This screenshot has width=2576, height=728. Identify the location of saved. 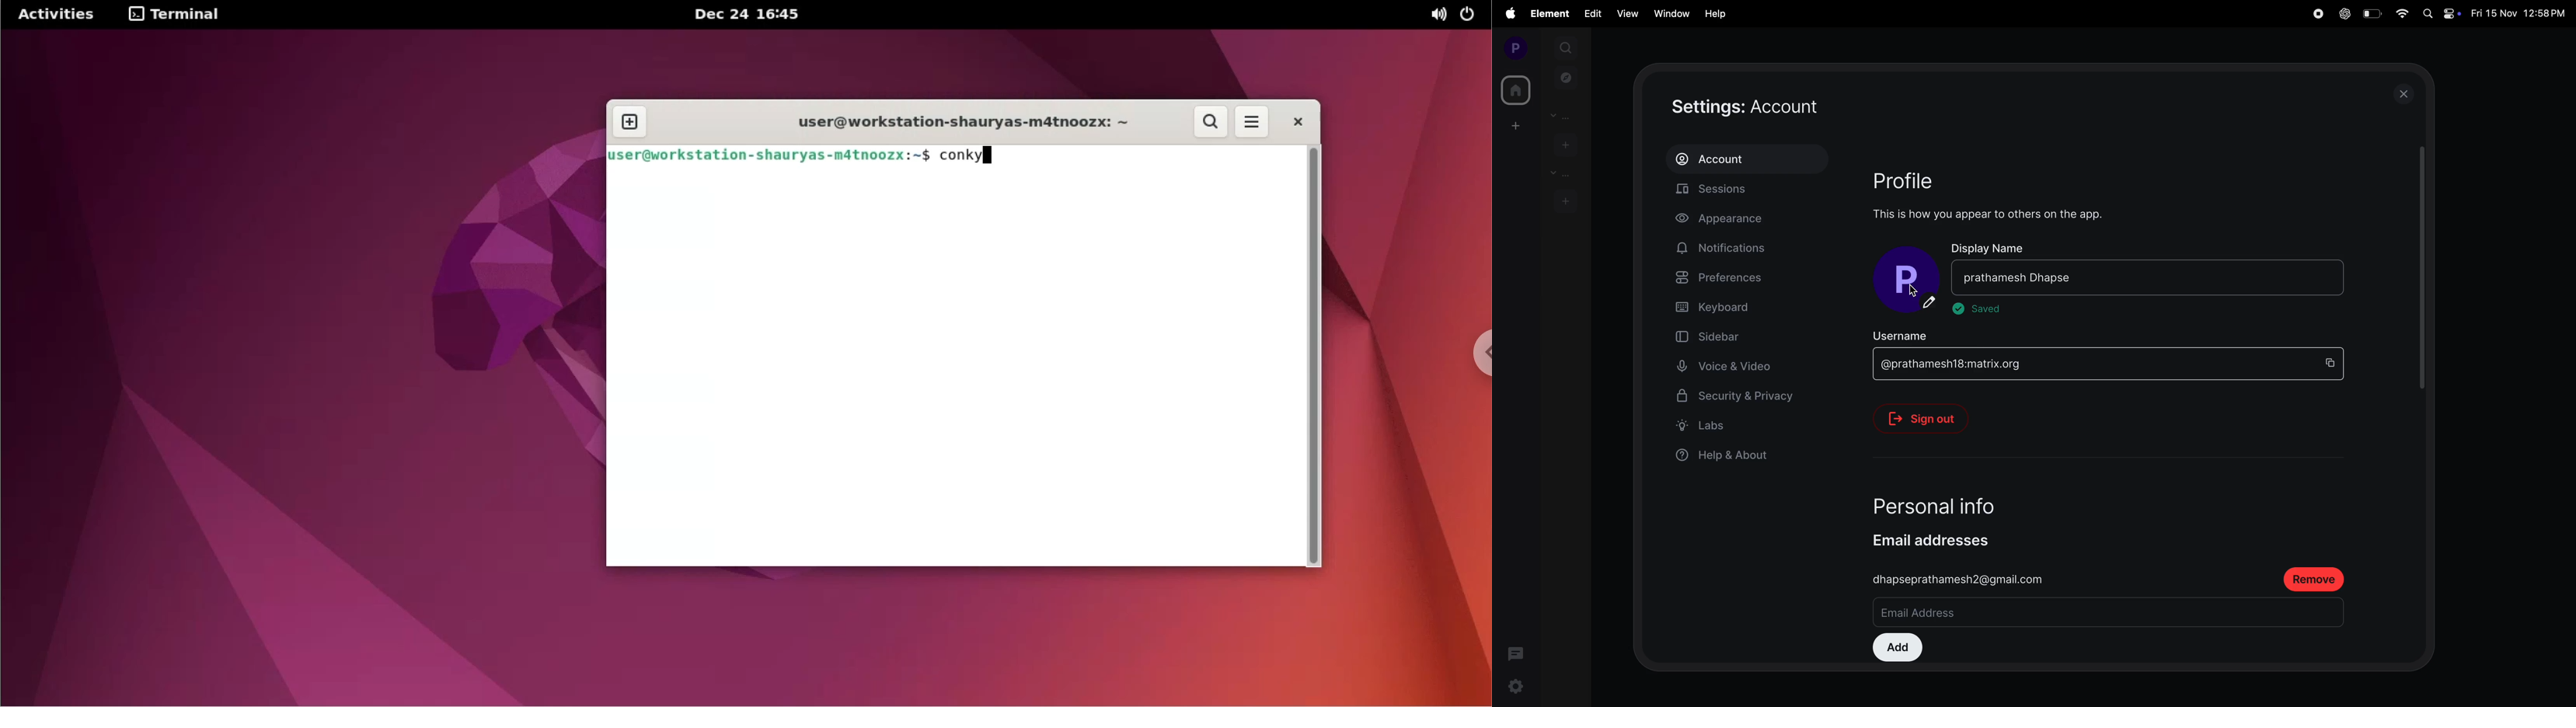
(1984, 310).